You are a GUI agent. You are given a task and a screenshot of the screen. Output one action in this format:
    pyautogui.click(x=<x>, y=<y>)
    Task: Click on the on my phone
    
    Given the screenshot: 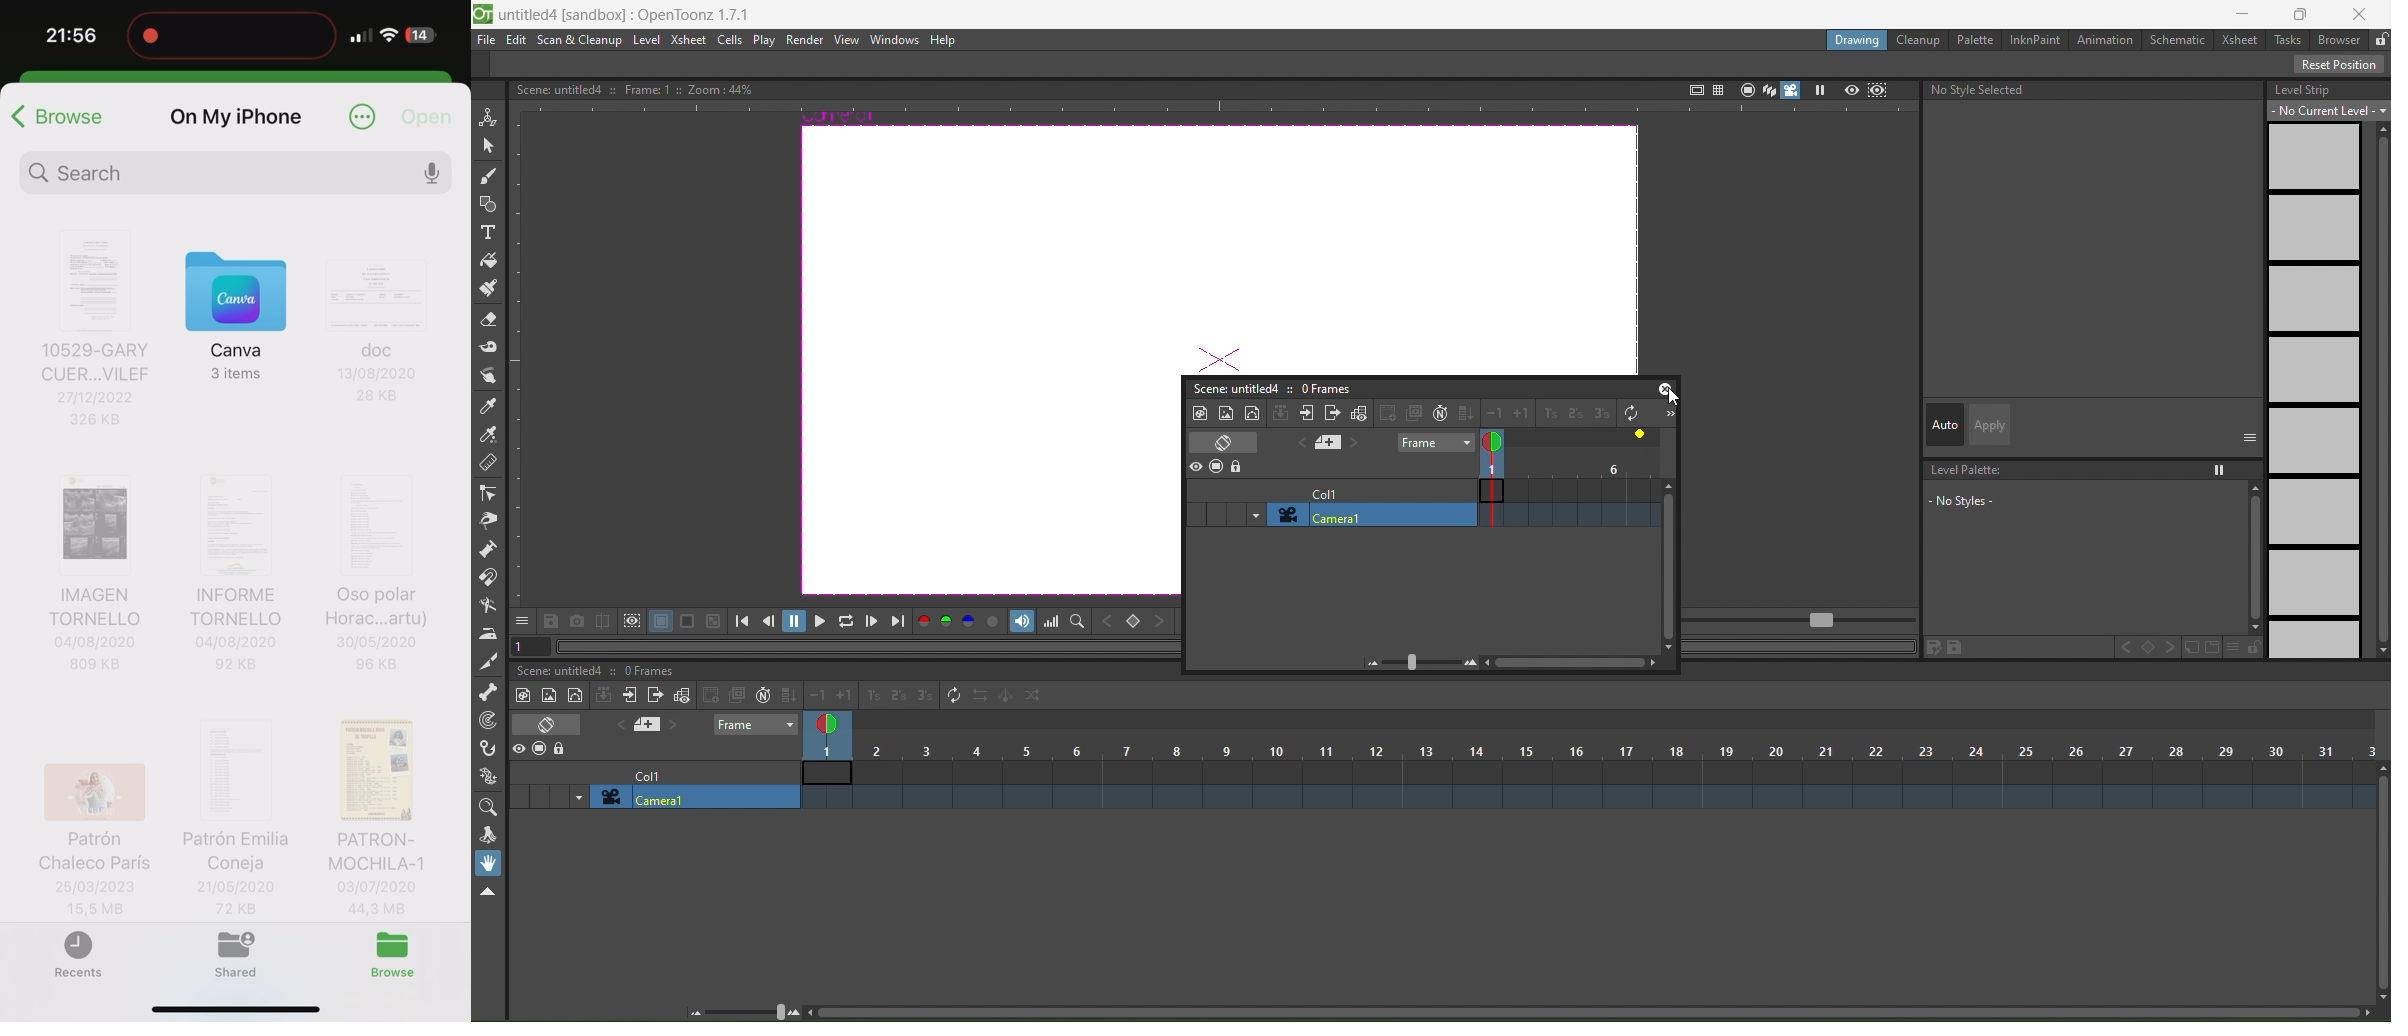 What is the action you would take?
    pyautogui.click(x=240, y=116)
    